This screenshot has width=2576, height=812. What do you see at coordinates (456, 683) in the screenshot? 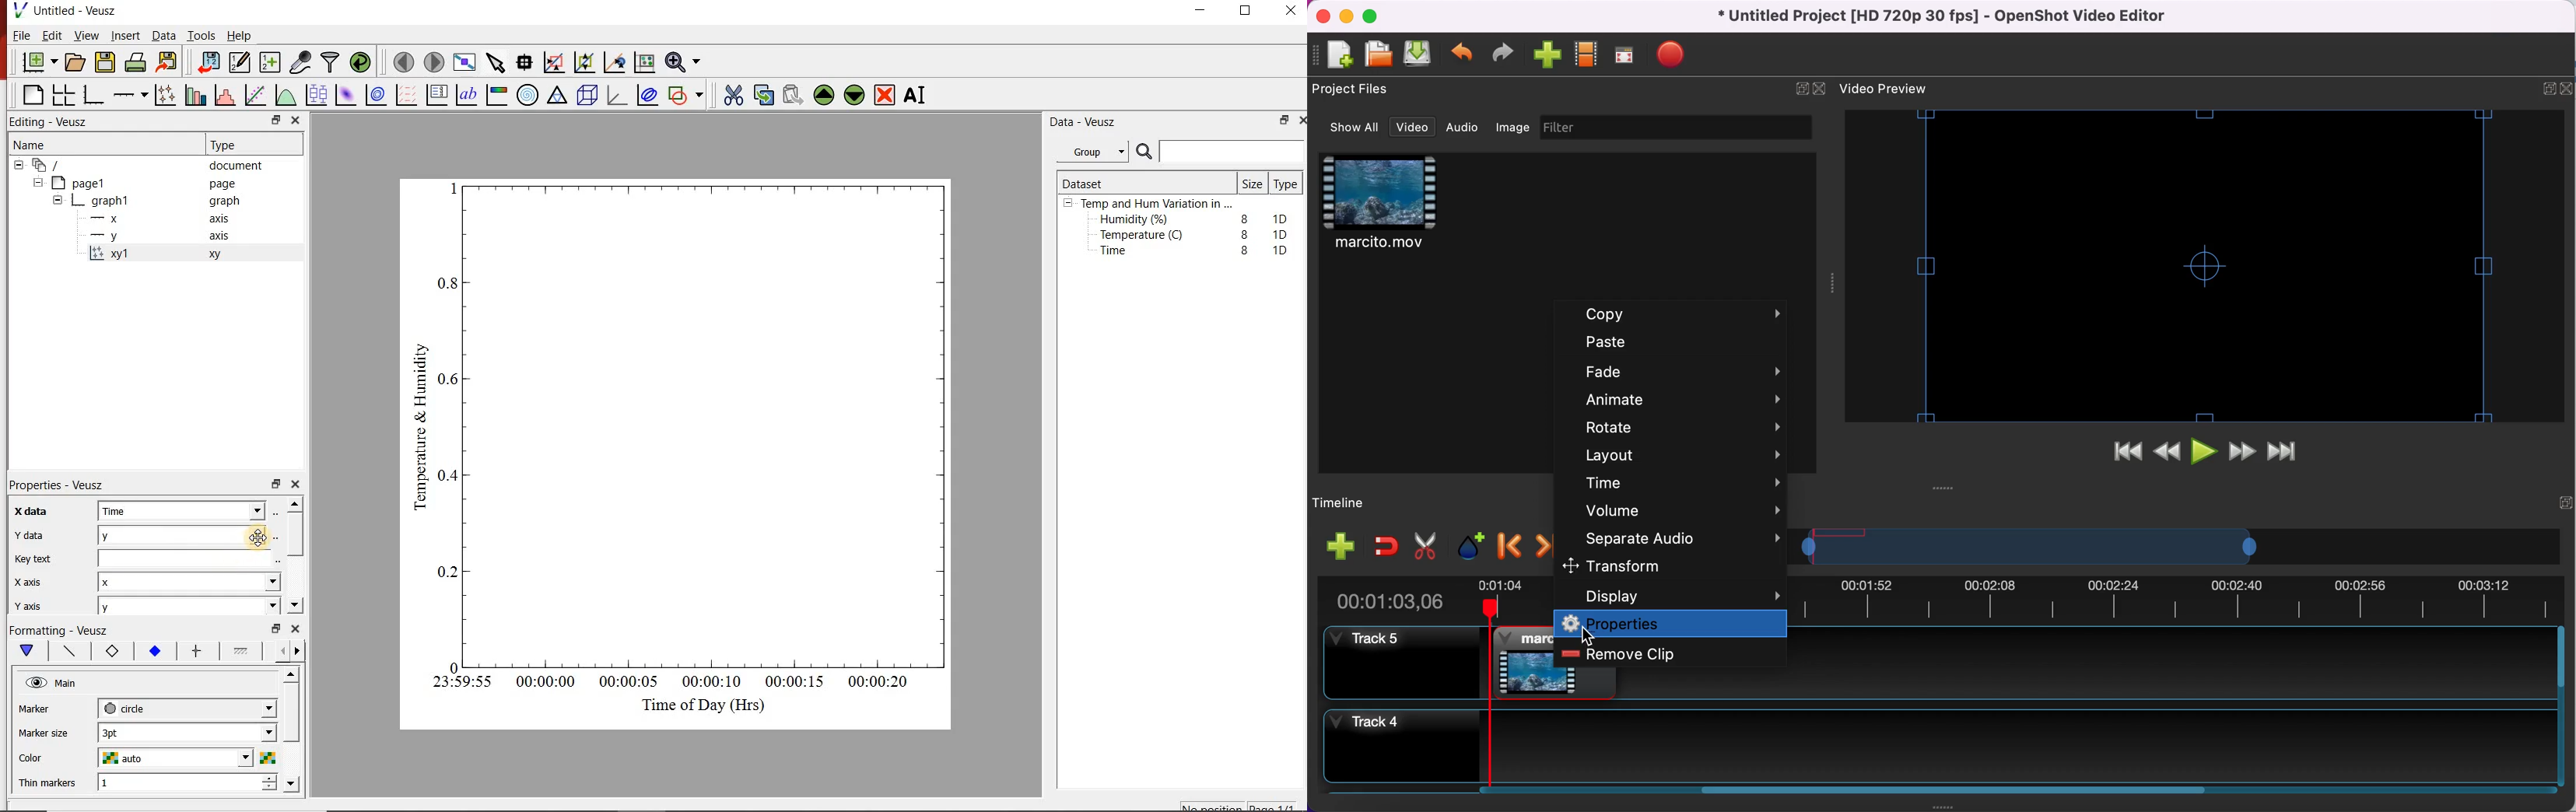
I see `23:59:55` at bounding box center [456, 683].